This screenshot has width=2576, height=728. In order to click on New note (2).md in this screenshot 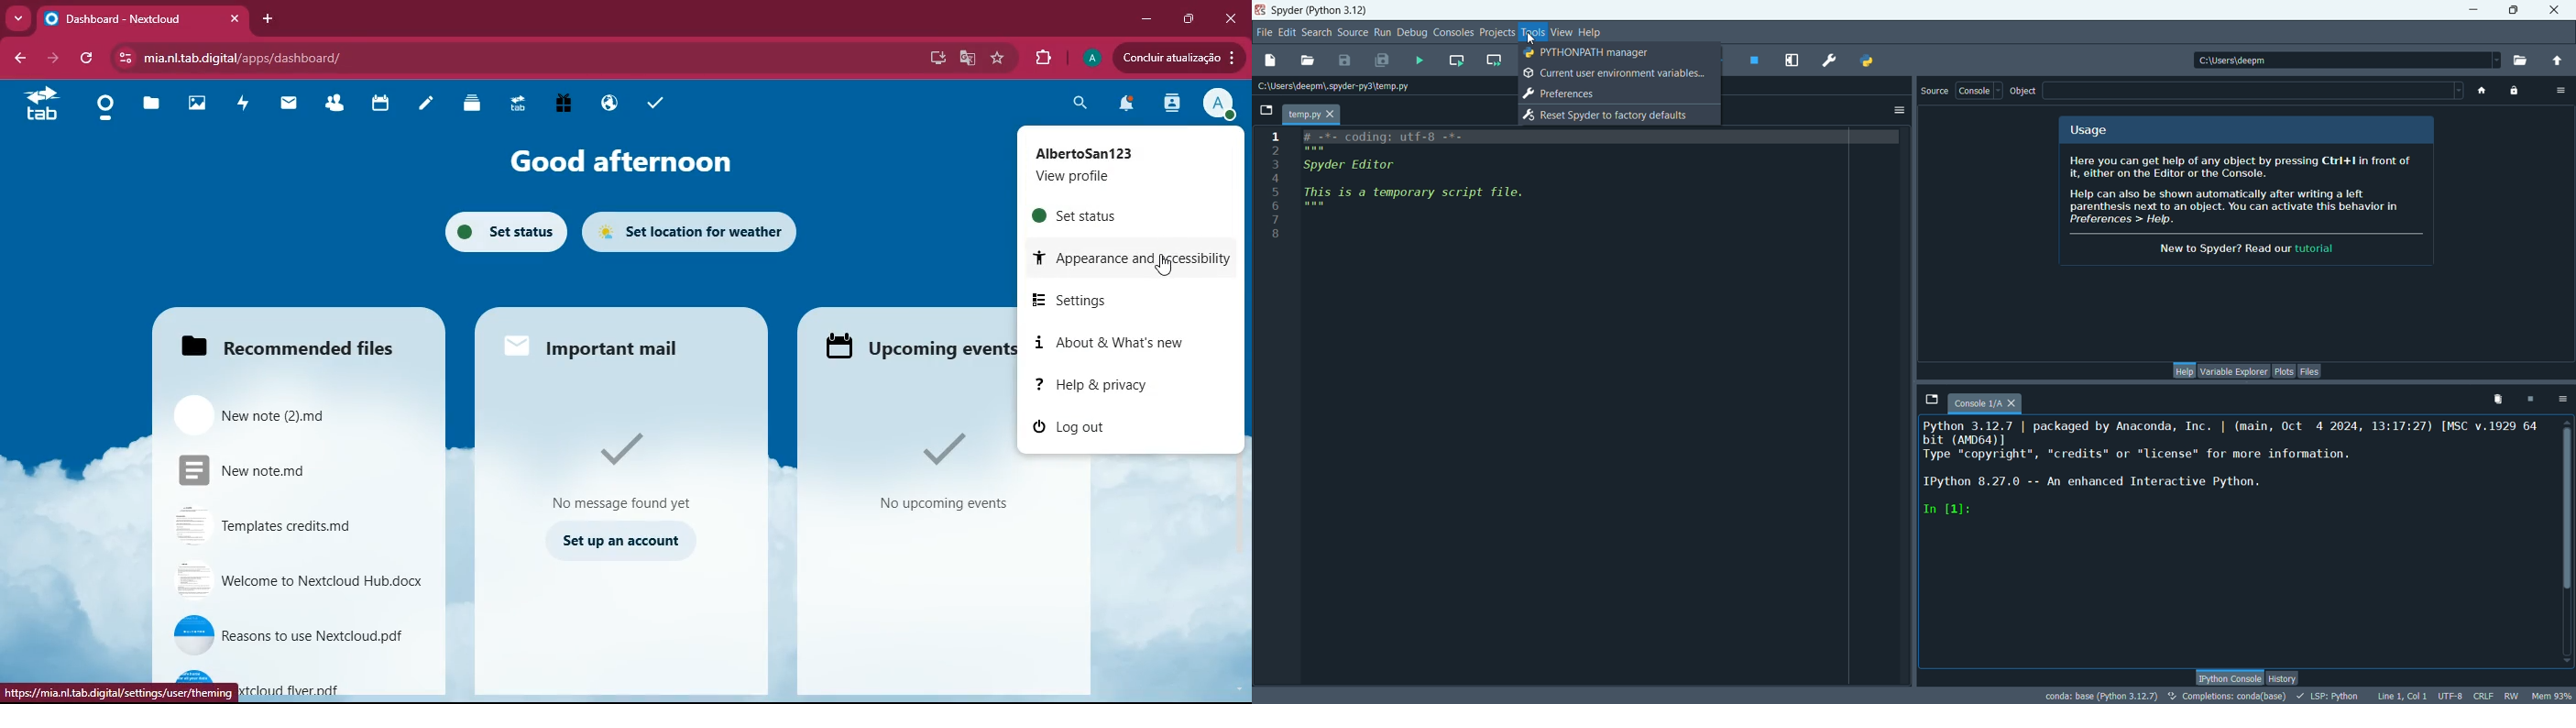, I will do `click(252, 413)`.